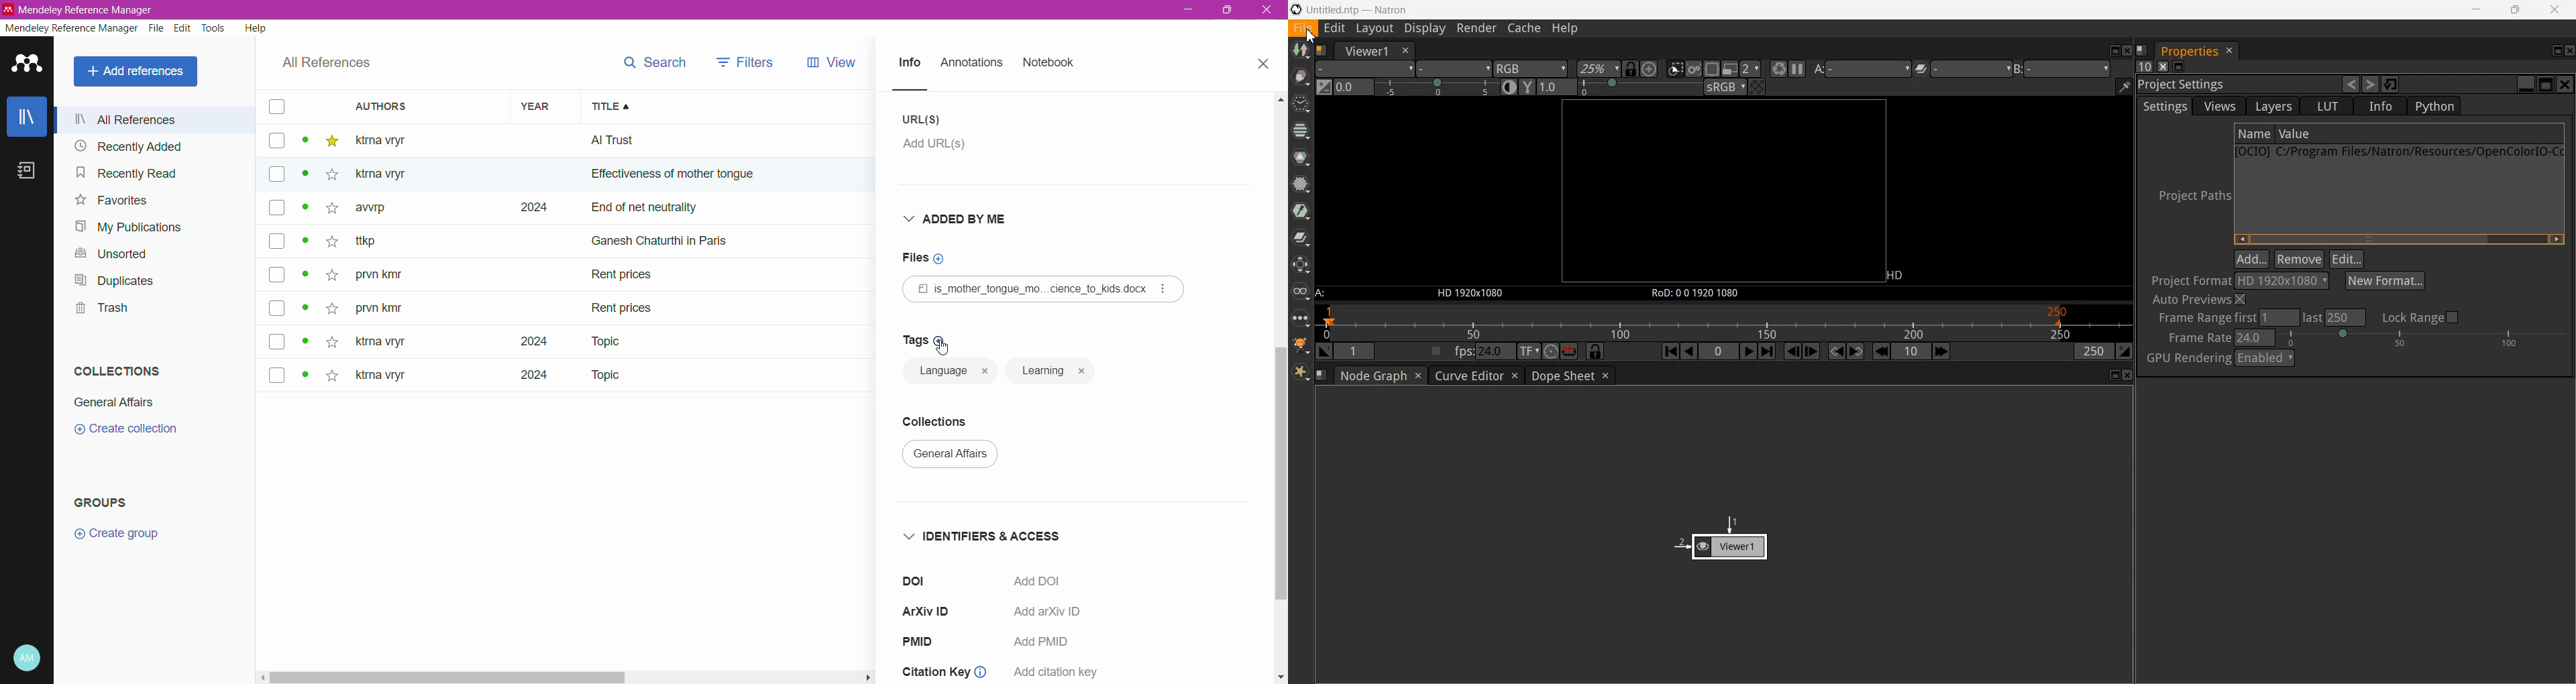 This screenshot has height=700, width=2576. I want to click on Close panel, so click(2163, 66).